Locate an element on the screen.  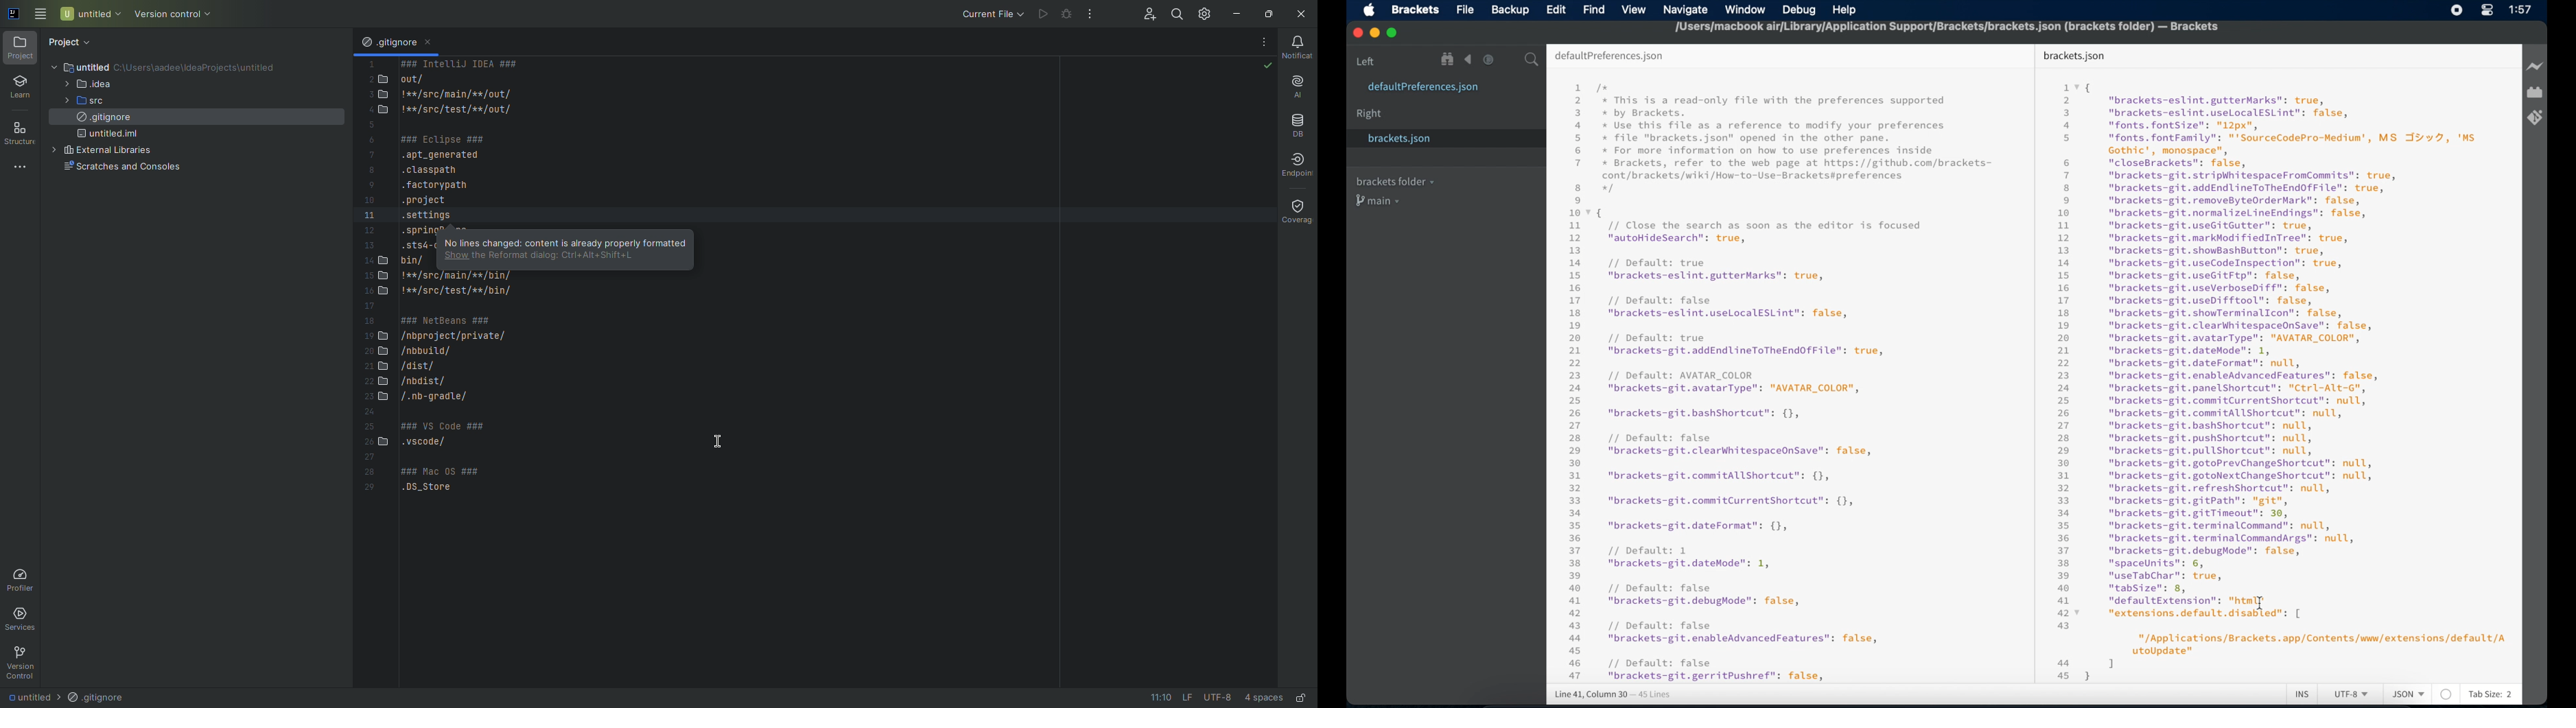
utf-8 is located at coordinates (2352, 695).